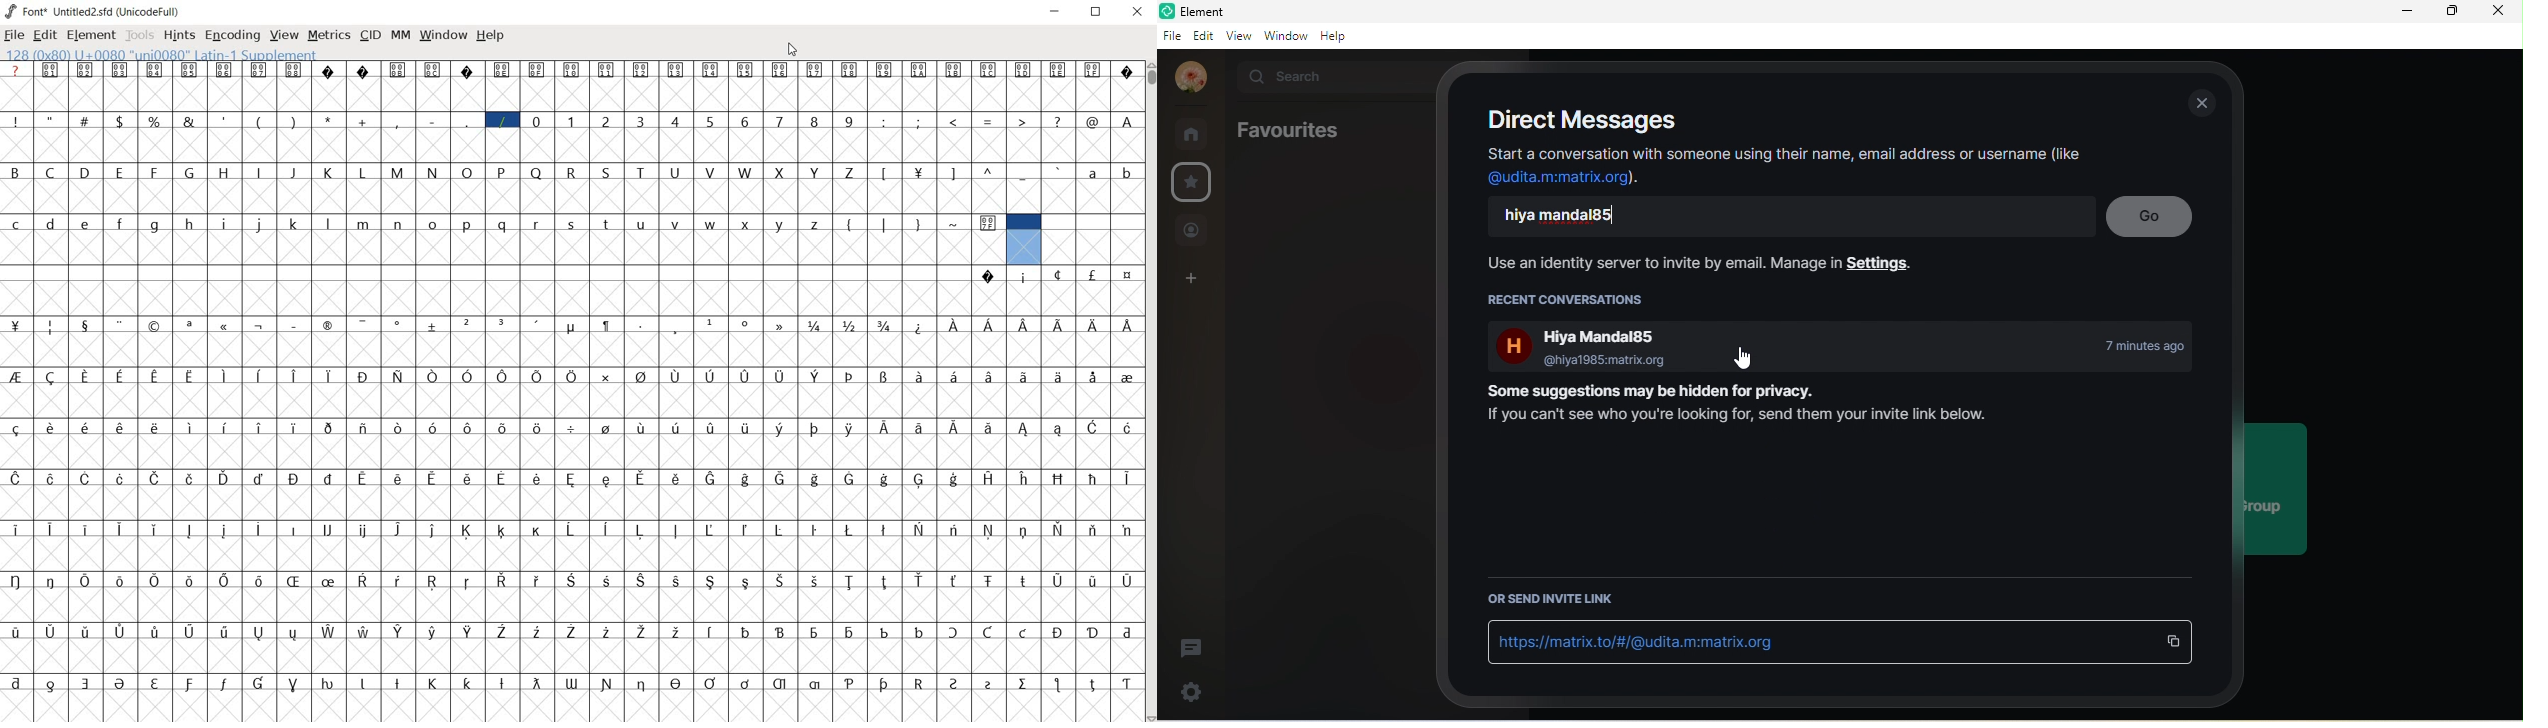  What do you see at coordinates (1330, 79) in the screenshot?
I see `search` at bounding box center [1330, 79].